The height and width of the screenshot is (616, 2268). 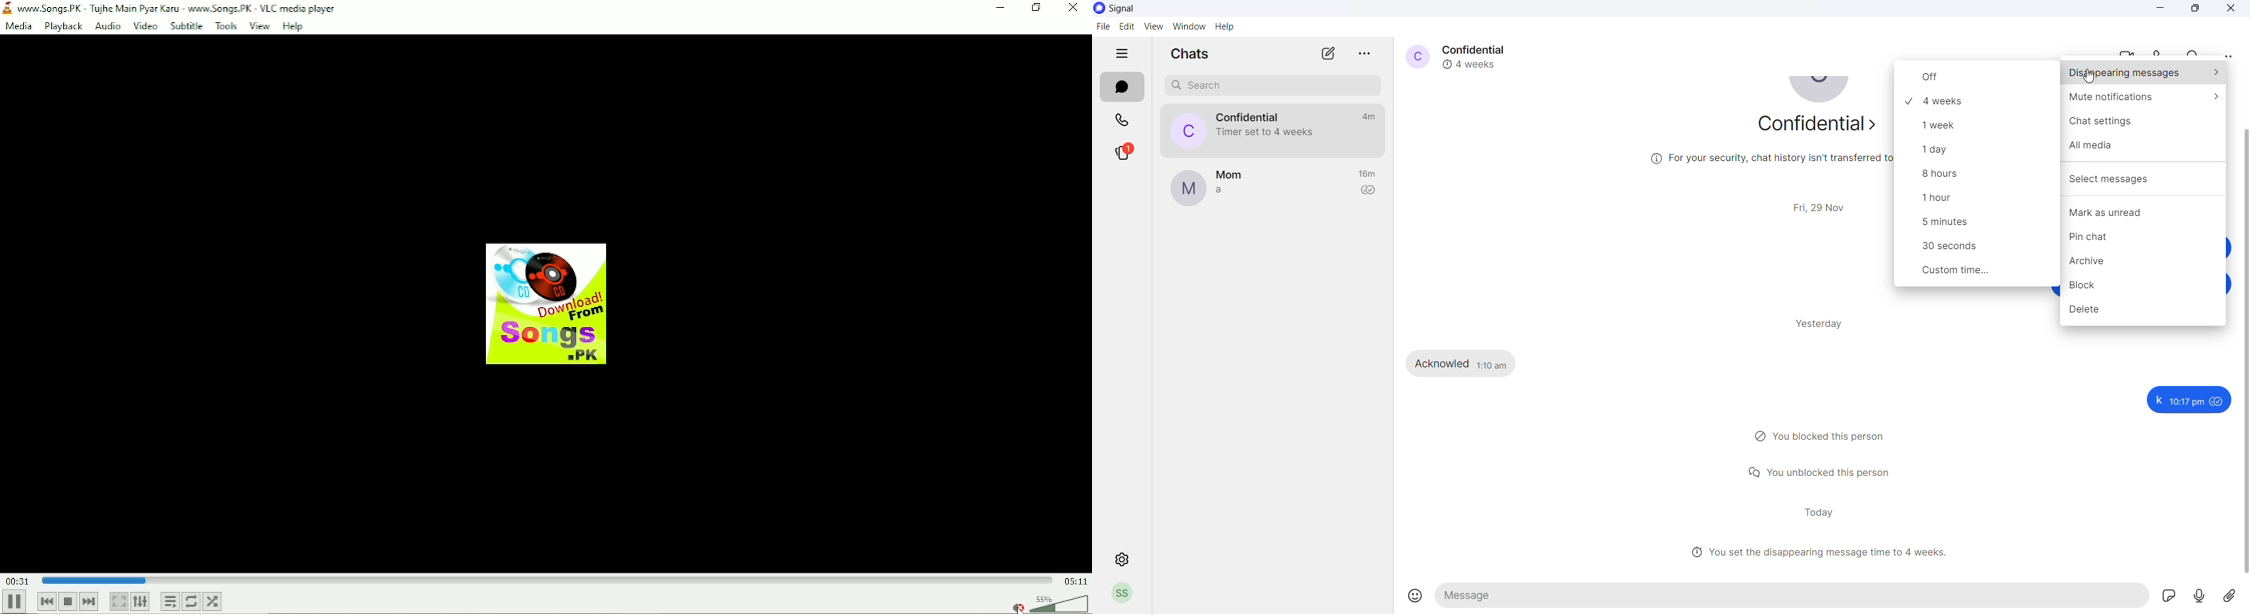 What do you see at coordinates (186, 26) in the screenshot?
I see `Subtitle` at bounding box center [186, 26].